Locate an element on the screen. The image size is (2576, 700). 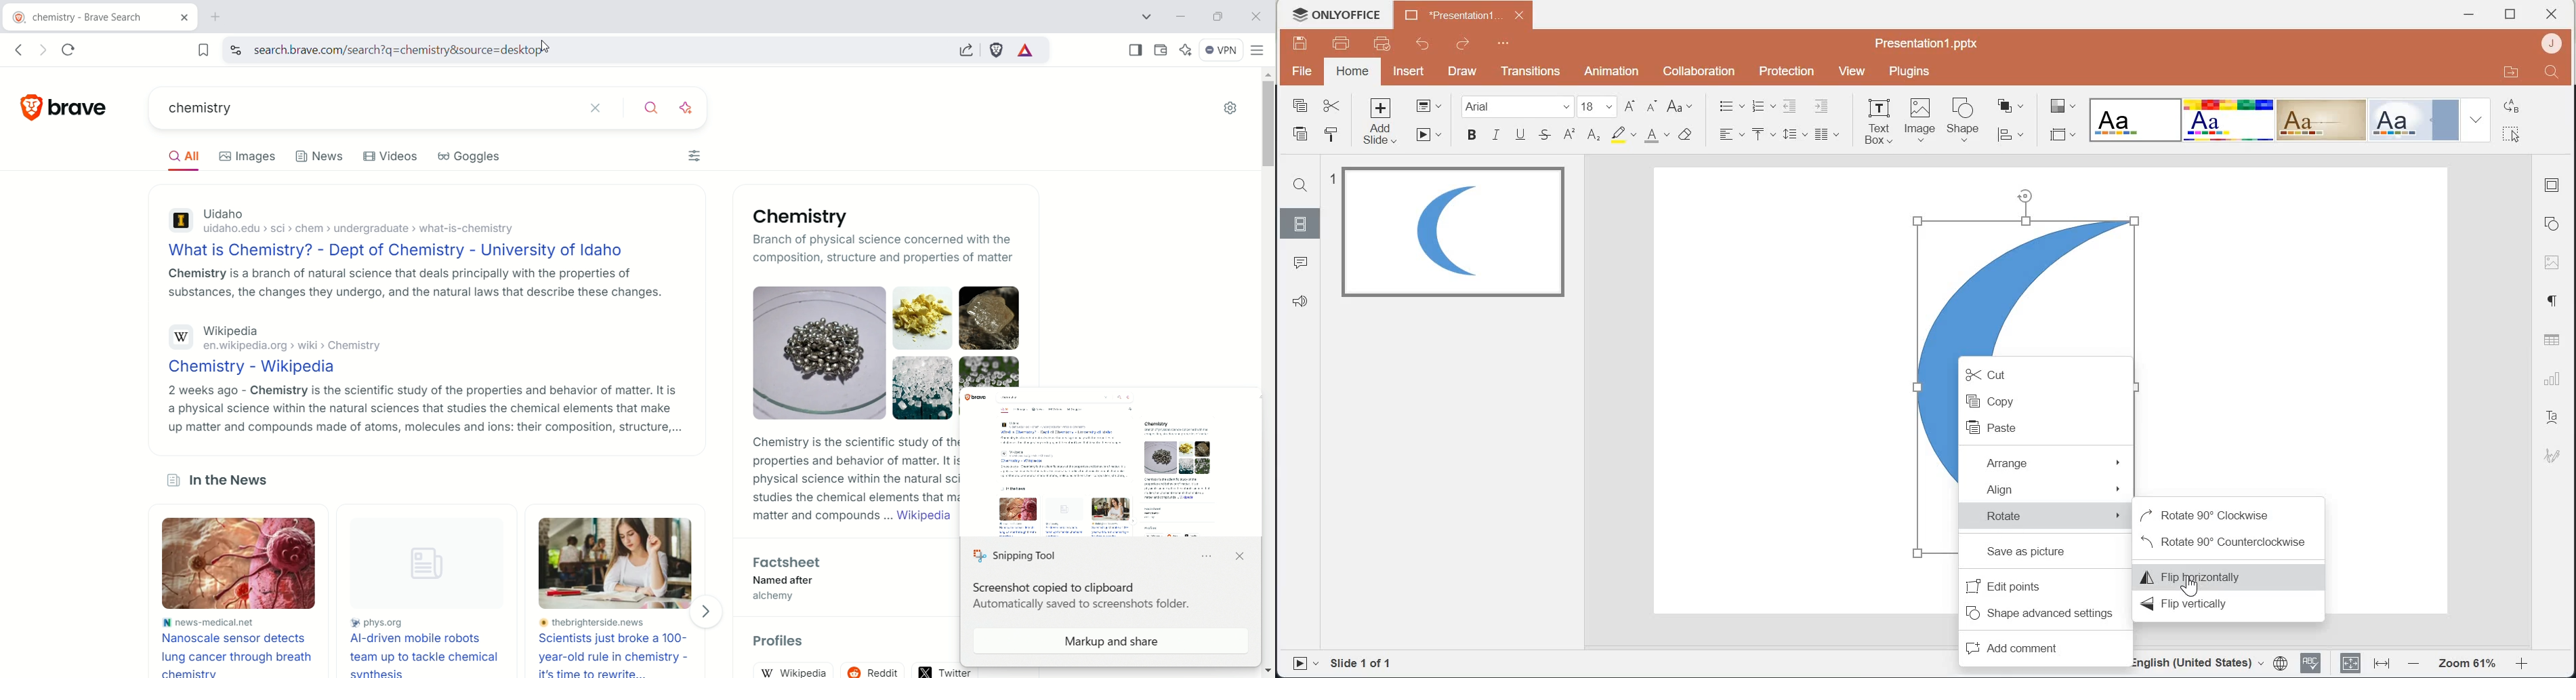
Collaboration is located at coordinates (1699, 71).